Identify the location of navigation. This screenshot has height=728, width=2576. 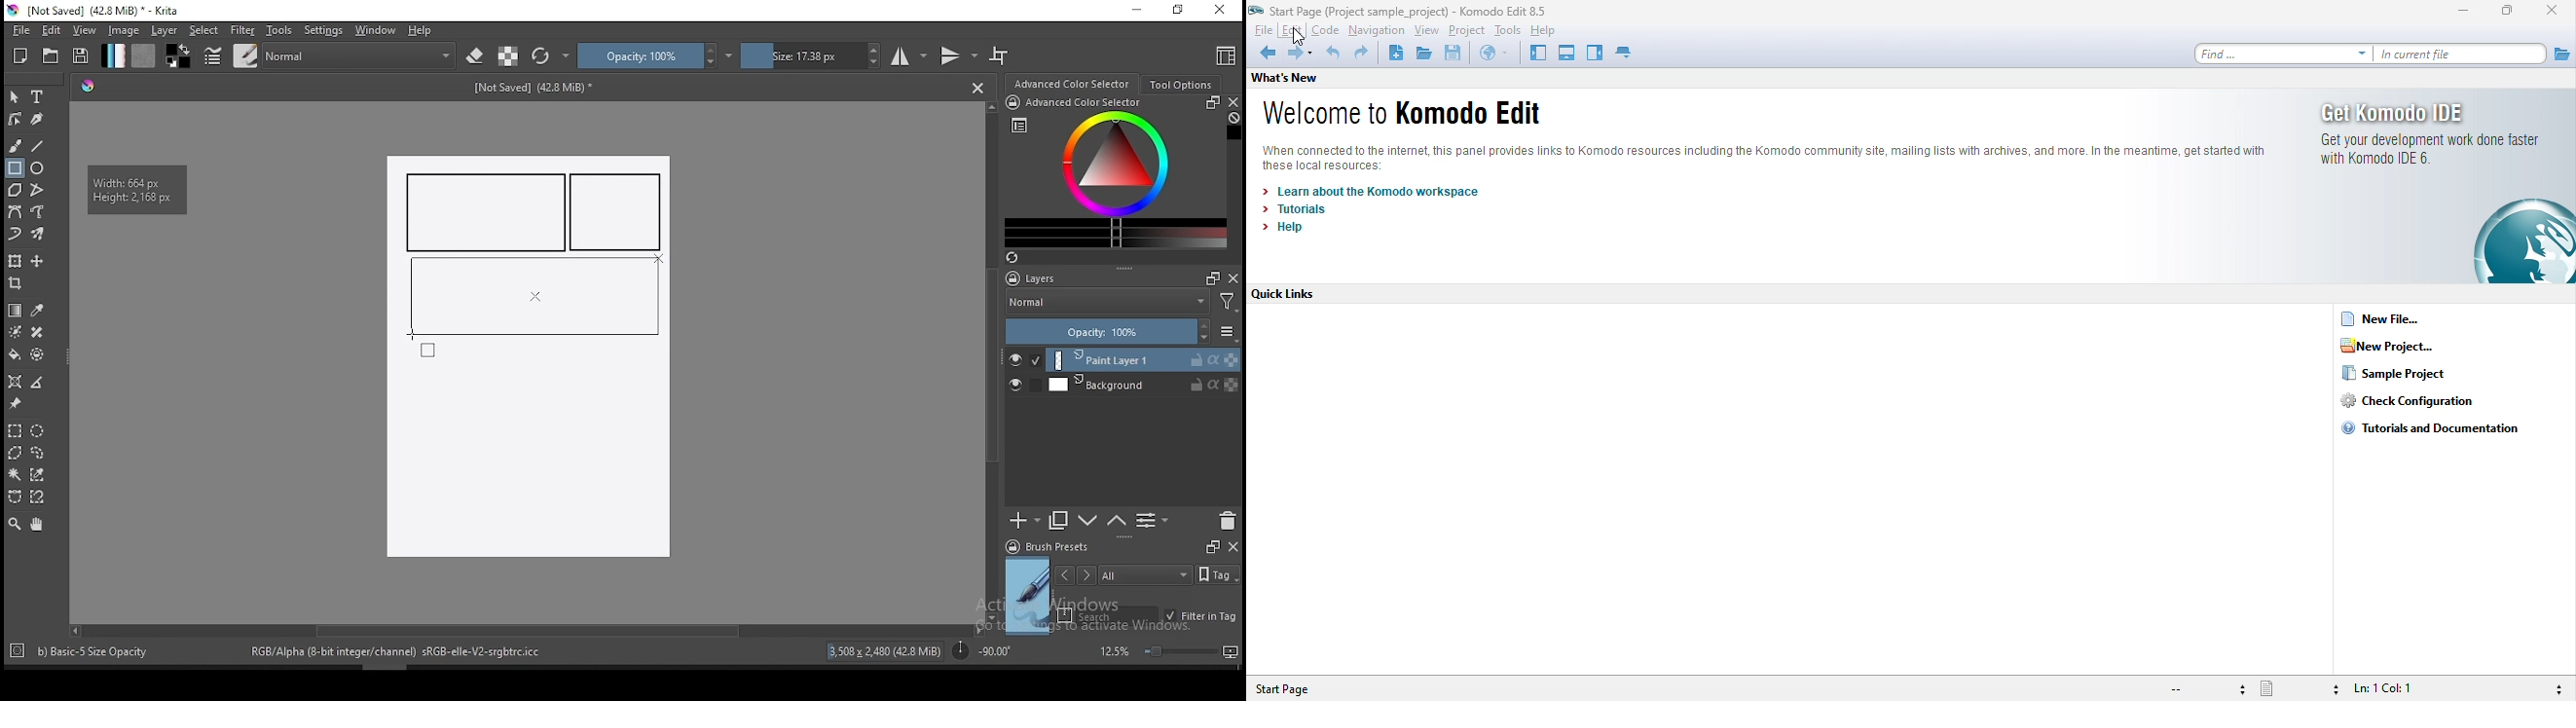
(1377, 31).